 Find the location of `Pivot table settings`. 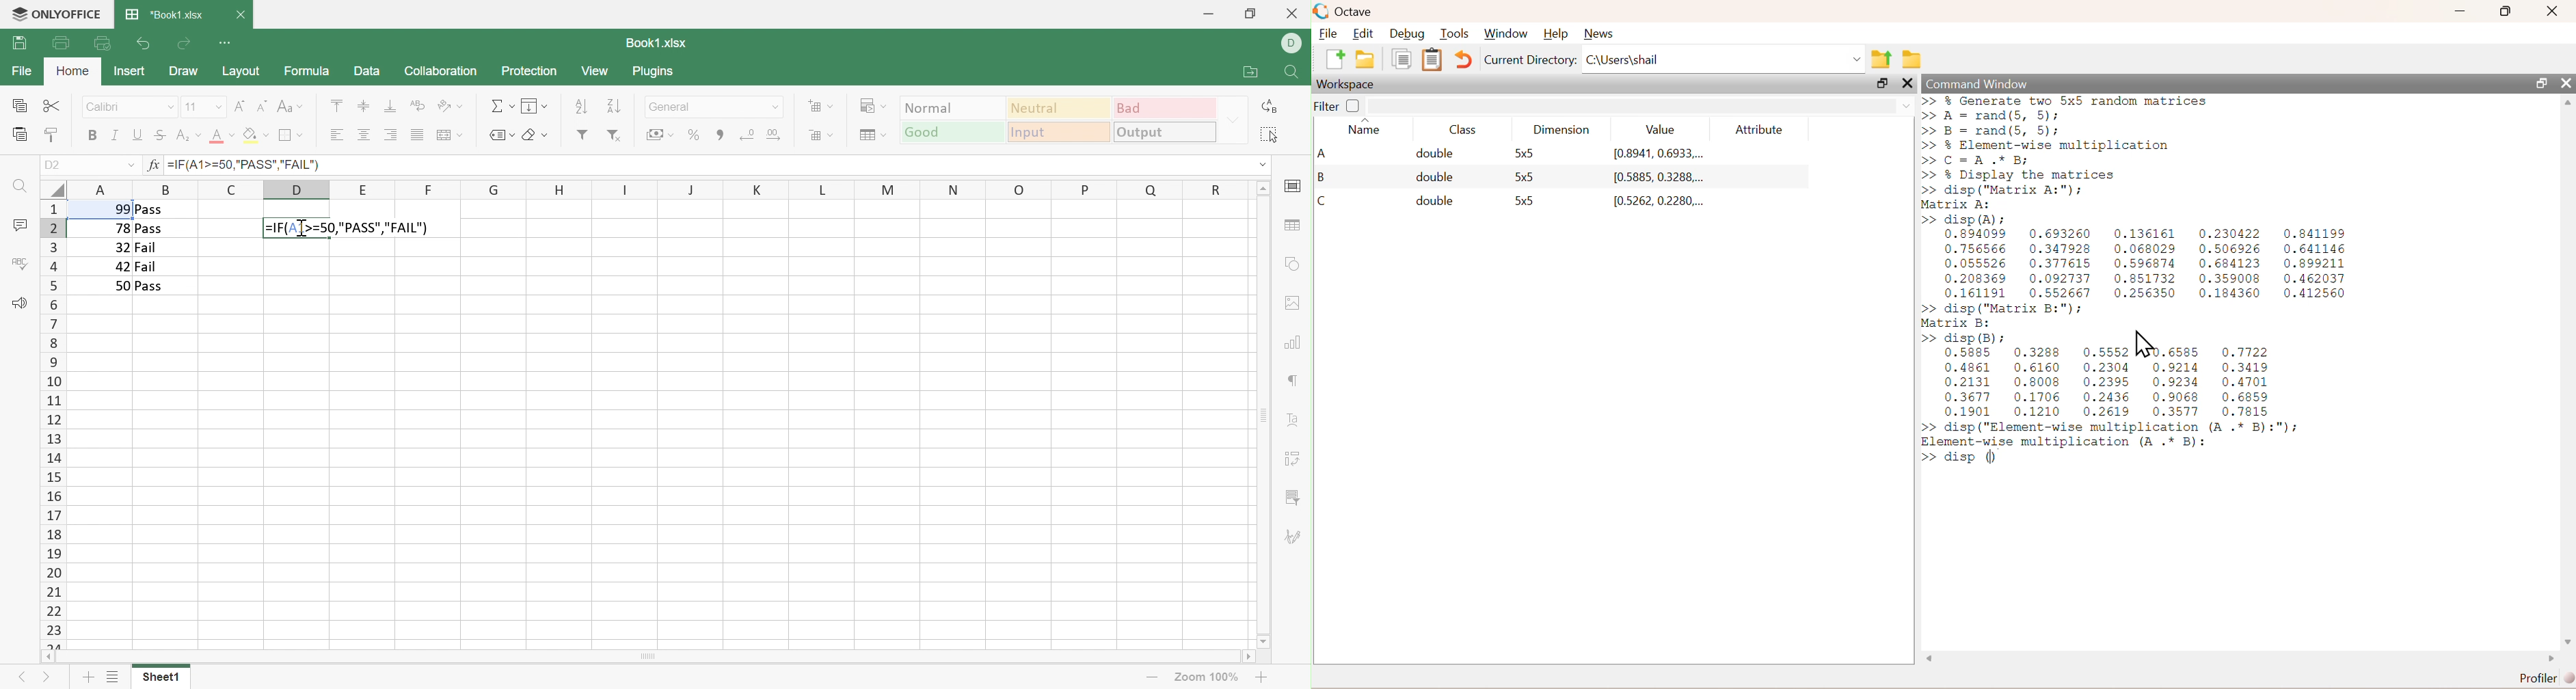

Pivot table settings is located at coordinates (1294, 459).